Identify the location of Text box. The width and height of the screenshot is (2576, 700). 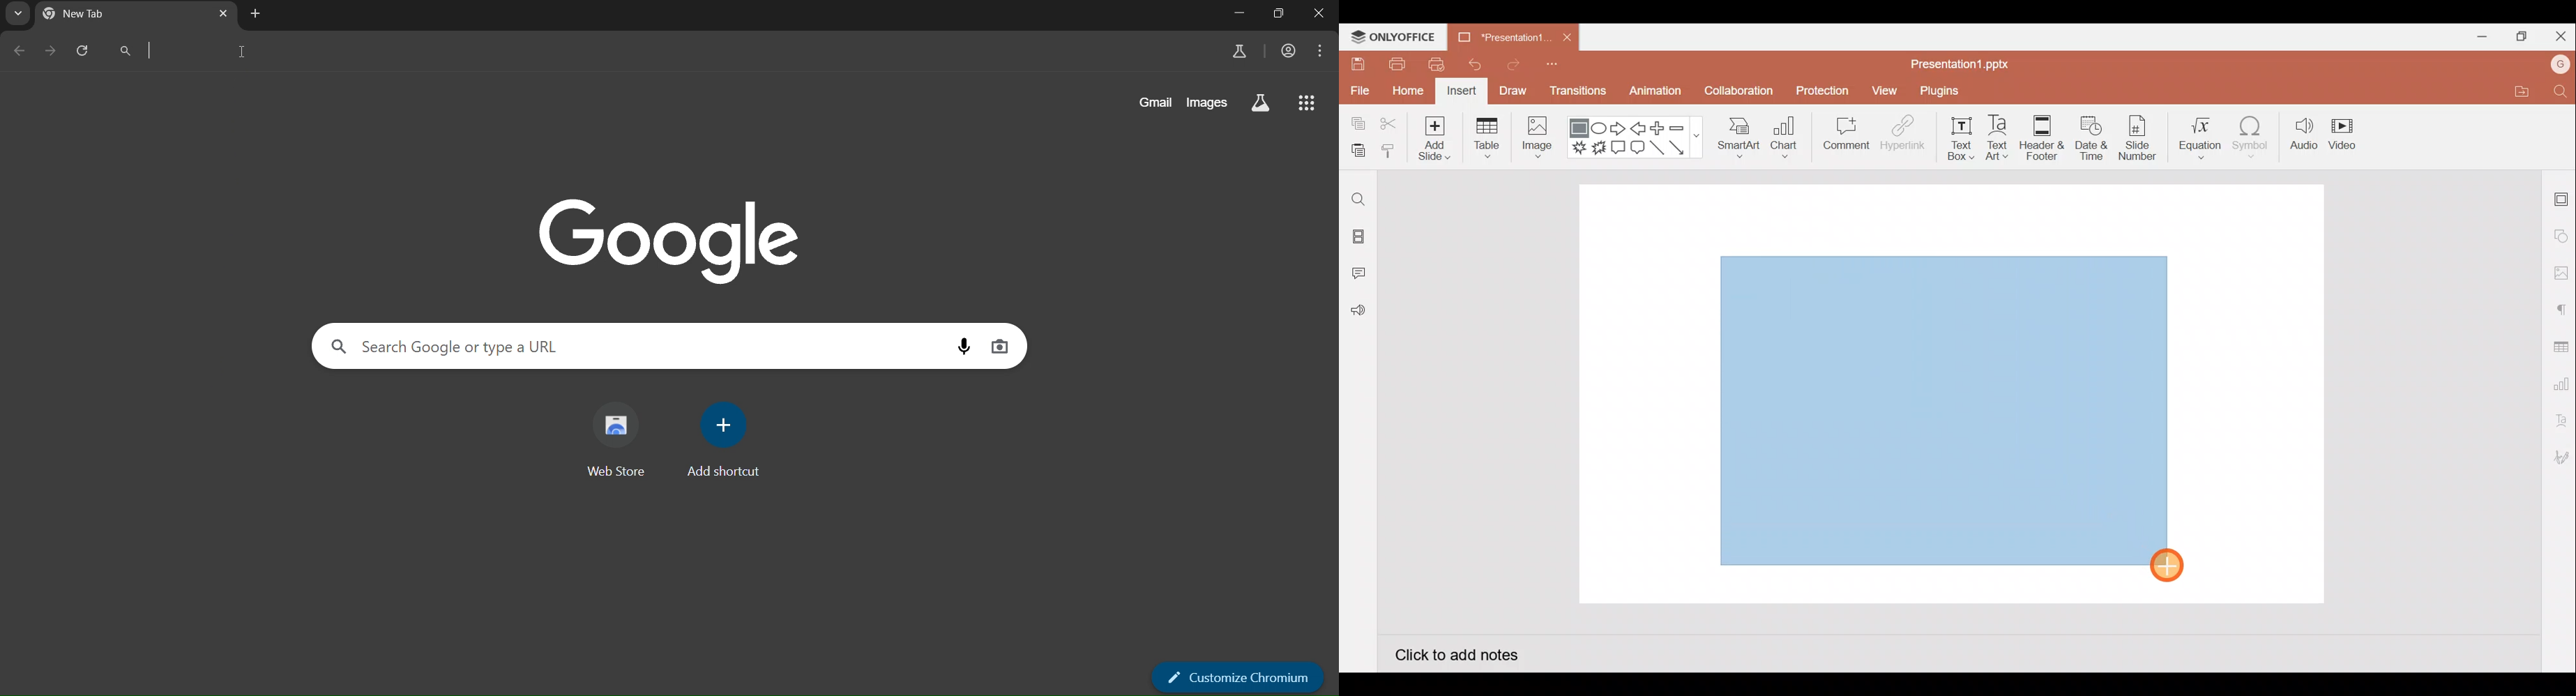
(1962, 139).